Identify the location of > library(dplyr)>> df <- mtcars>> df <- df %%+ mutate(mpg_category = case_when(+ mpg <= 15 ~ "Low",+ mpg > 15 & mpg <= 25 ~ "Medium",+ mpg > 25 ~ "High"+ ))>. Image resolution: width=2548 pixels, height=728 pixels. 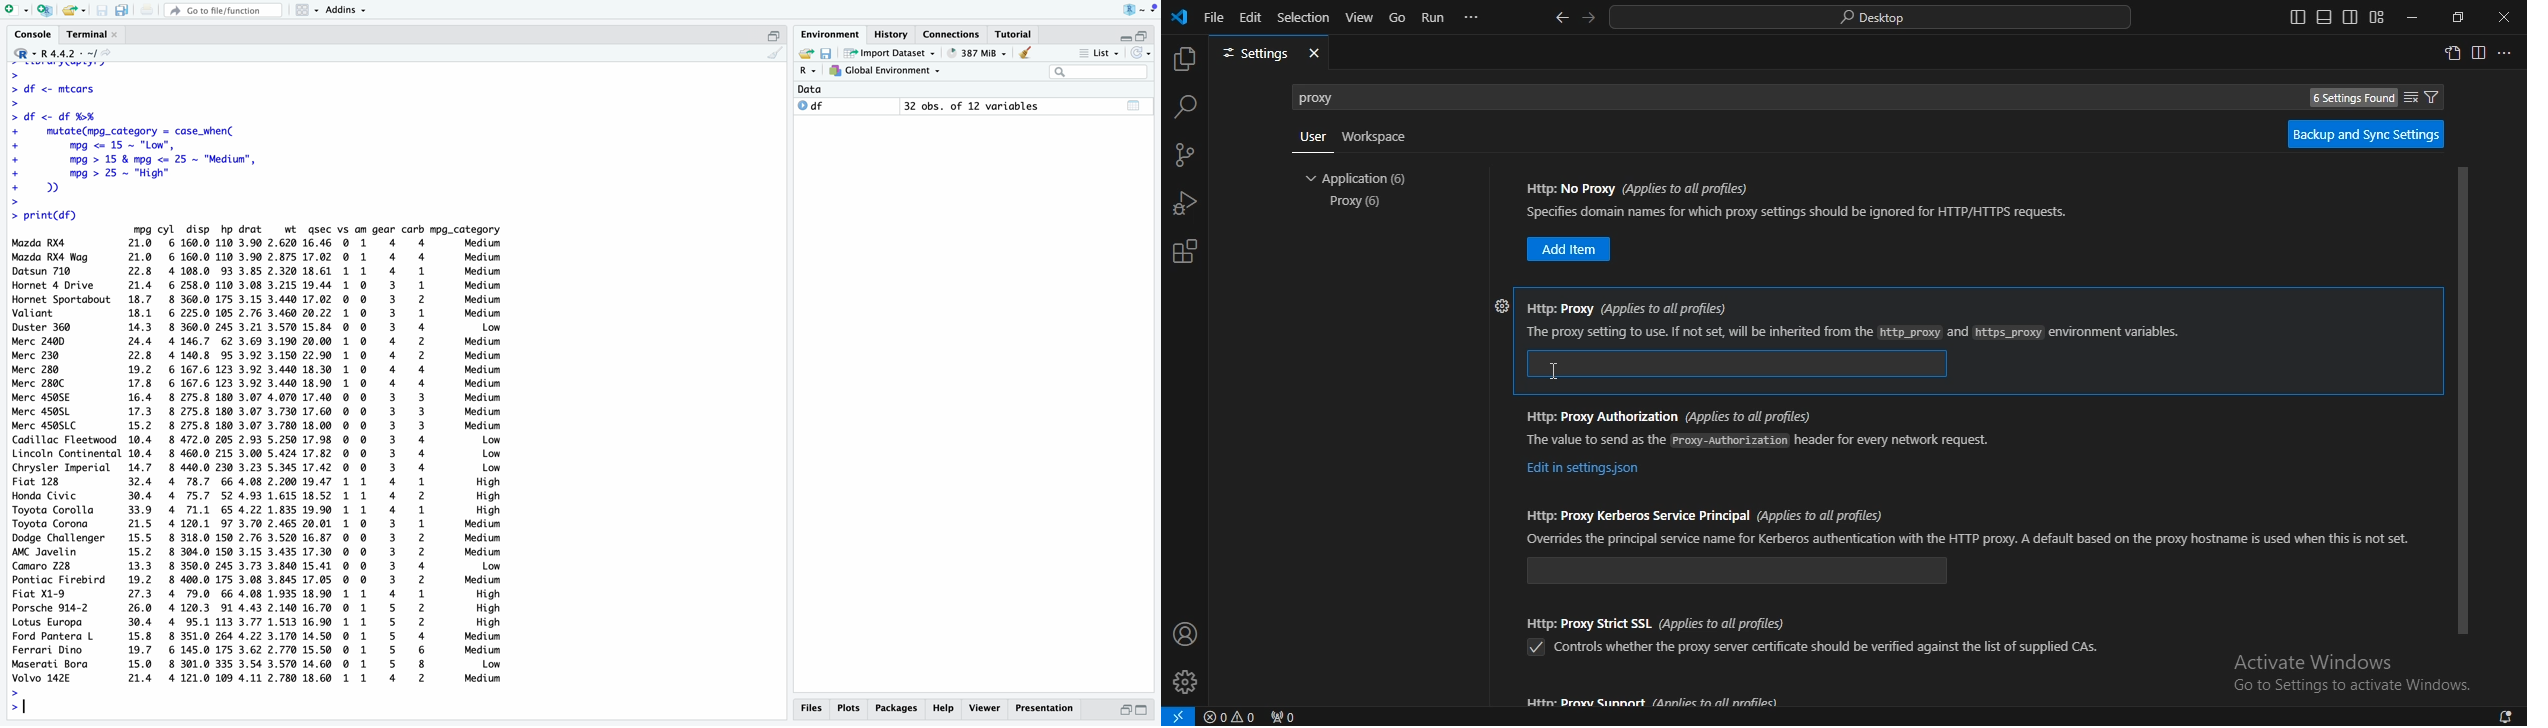
(133, 133).